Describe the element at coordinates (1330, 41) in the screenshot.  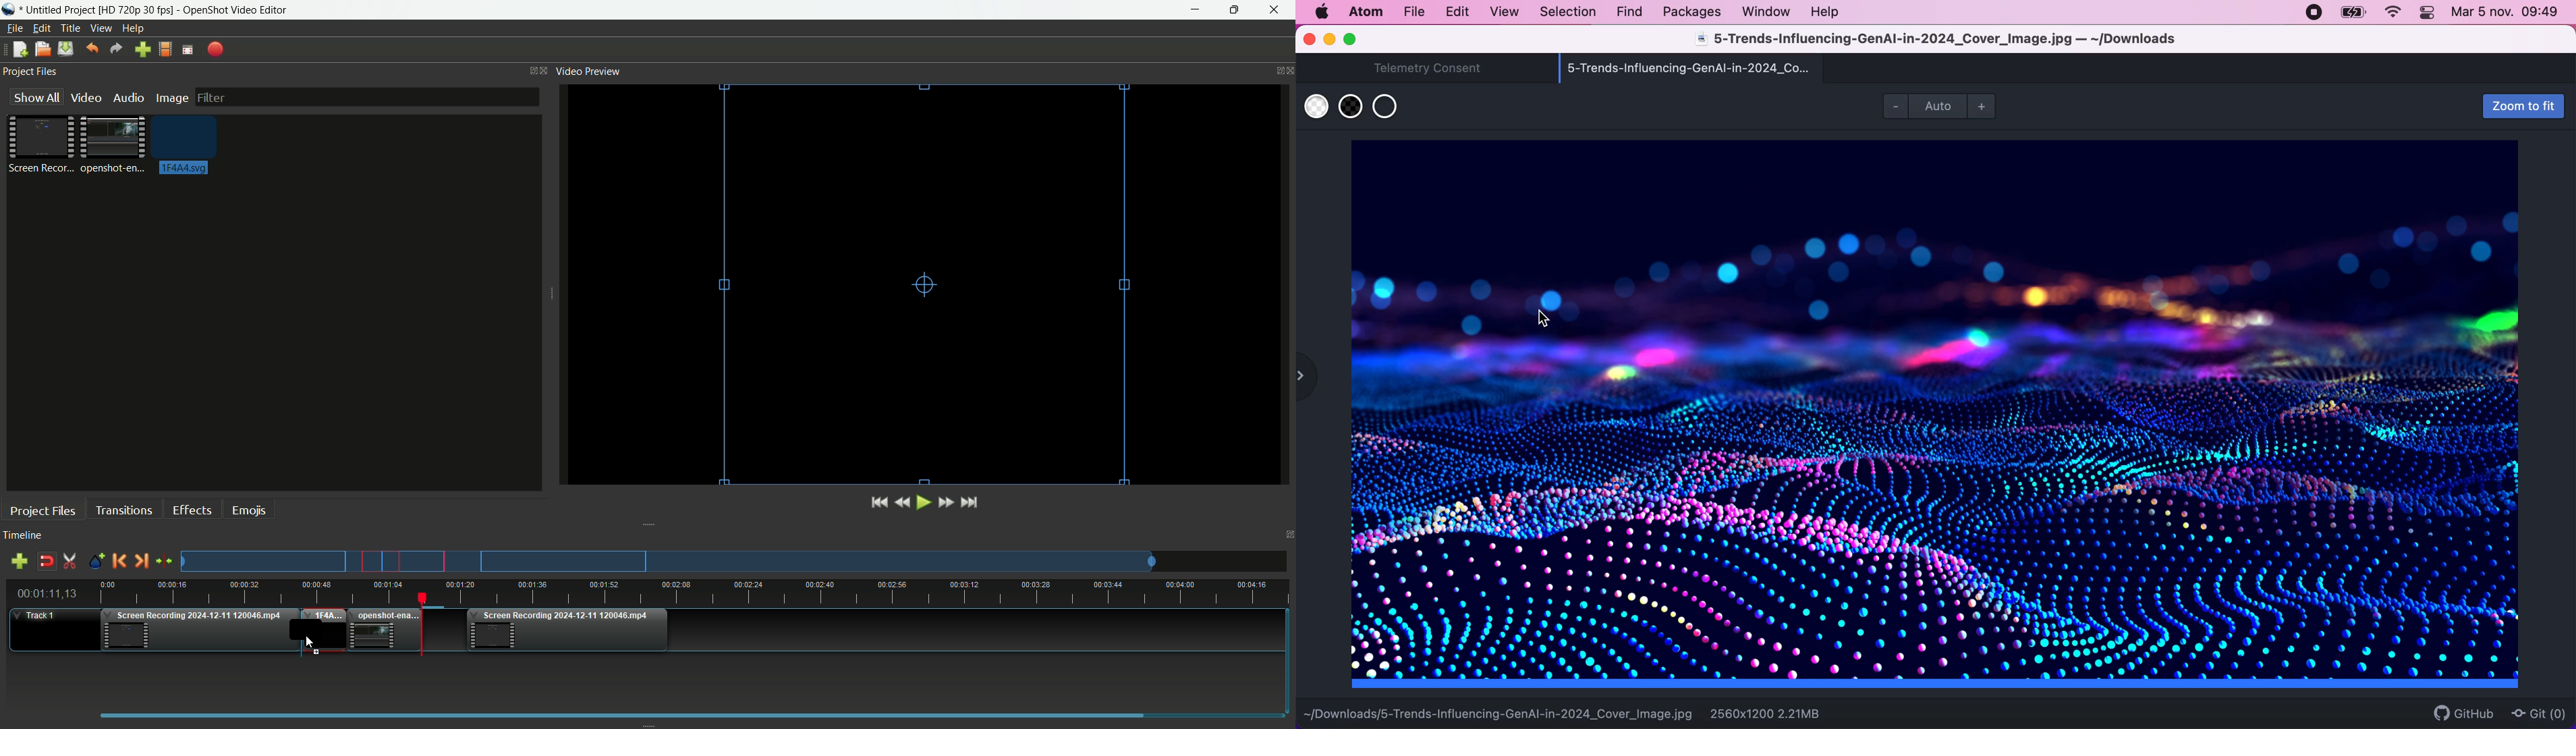
I see `minimize` at that location.